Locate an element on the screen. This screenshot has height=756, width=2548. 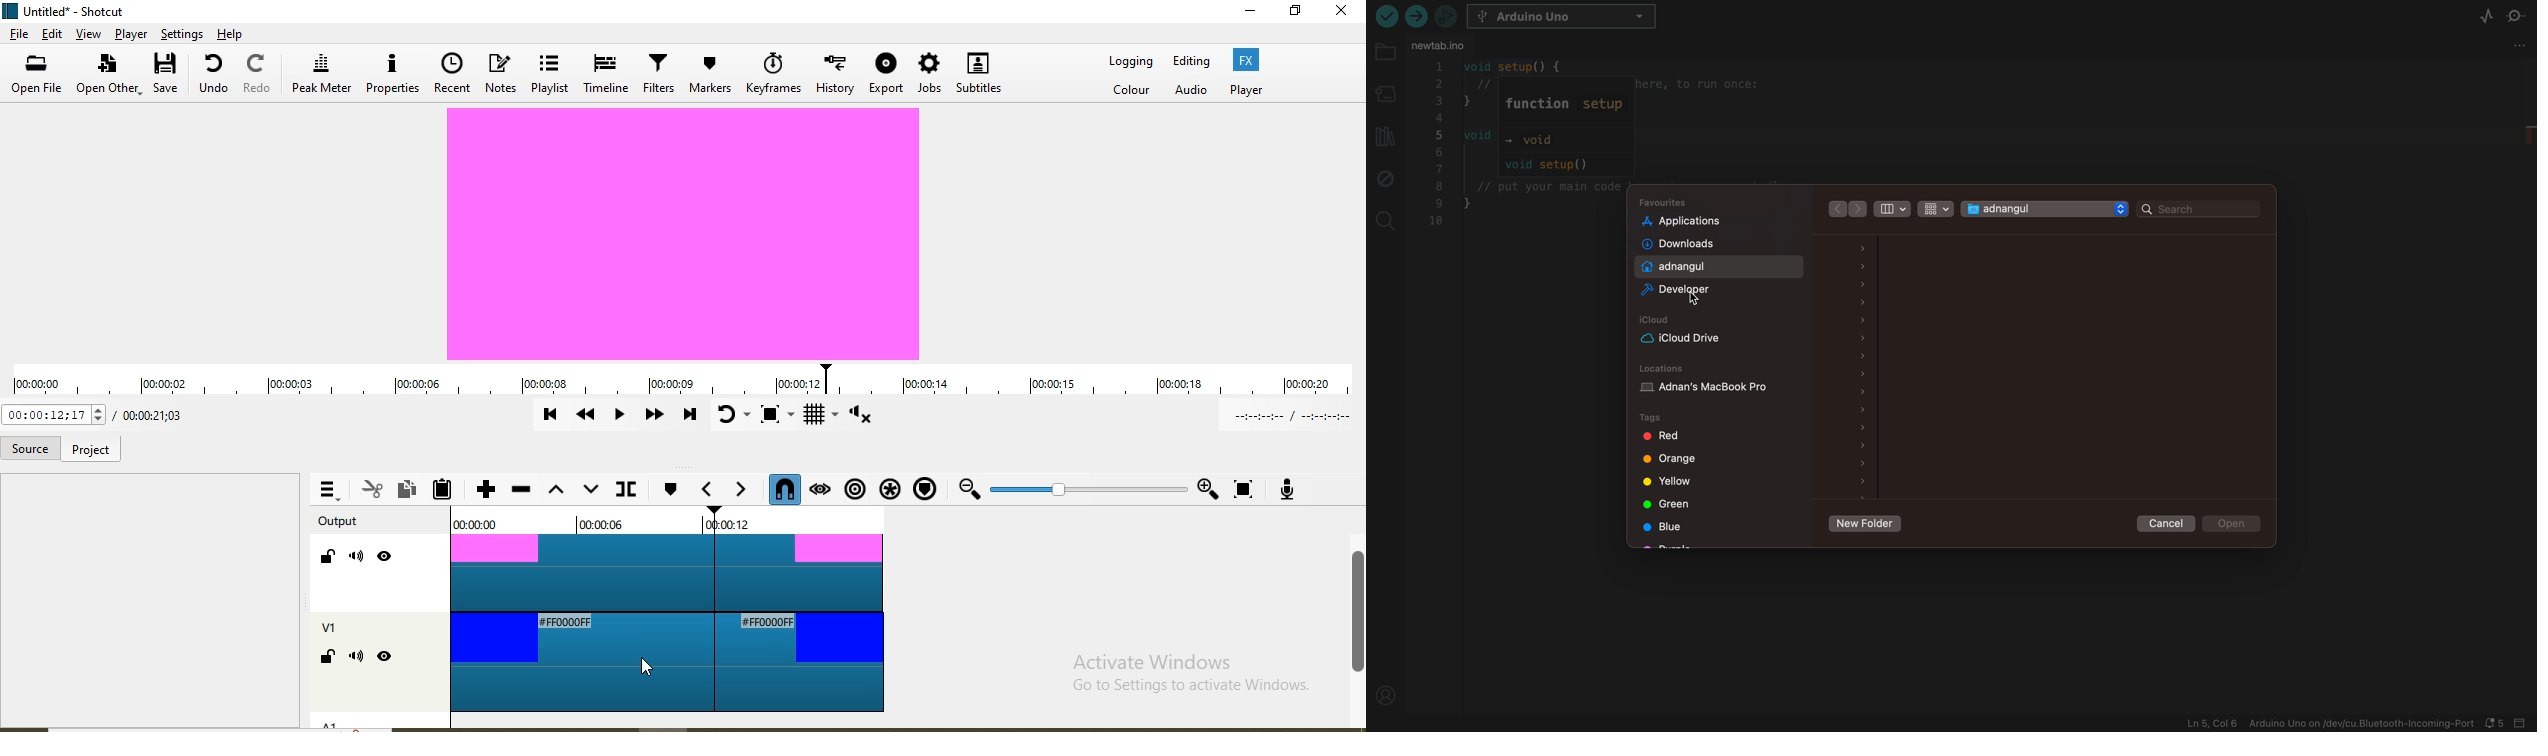
profile is located at coordinates (1387, 696).